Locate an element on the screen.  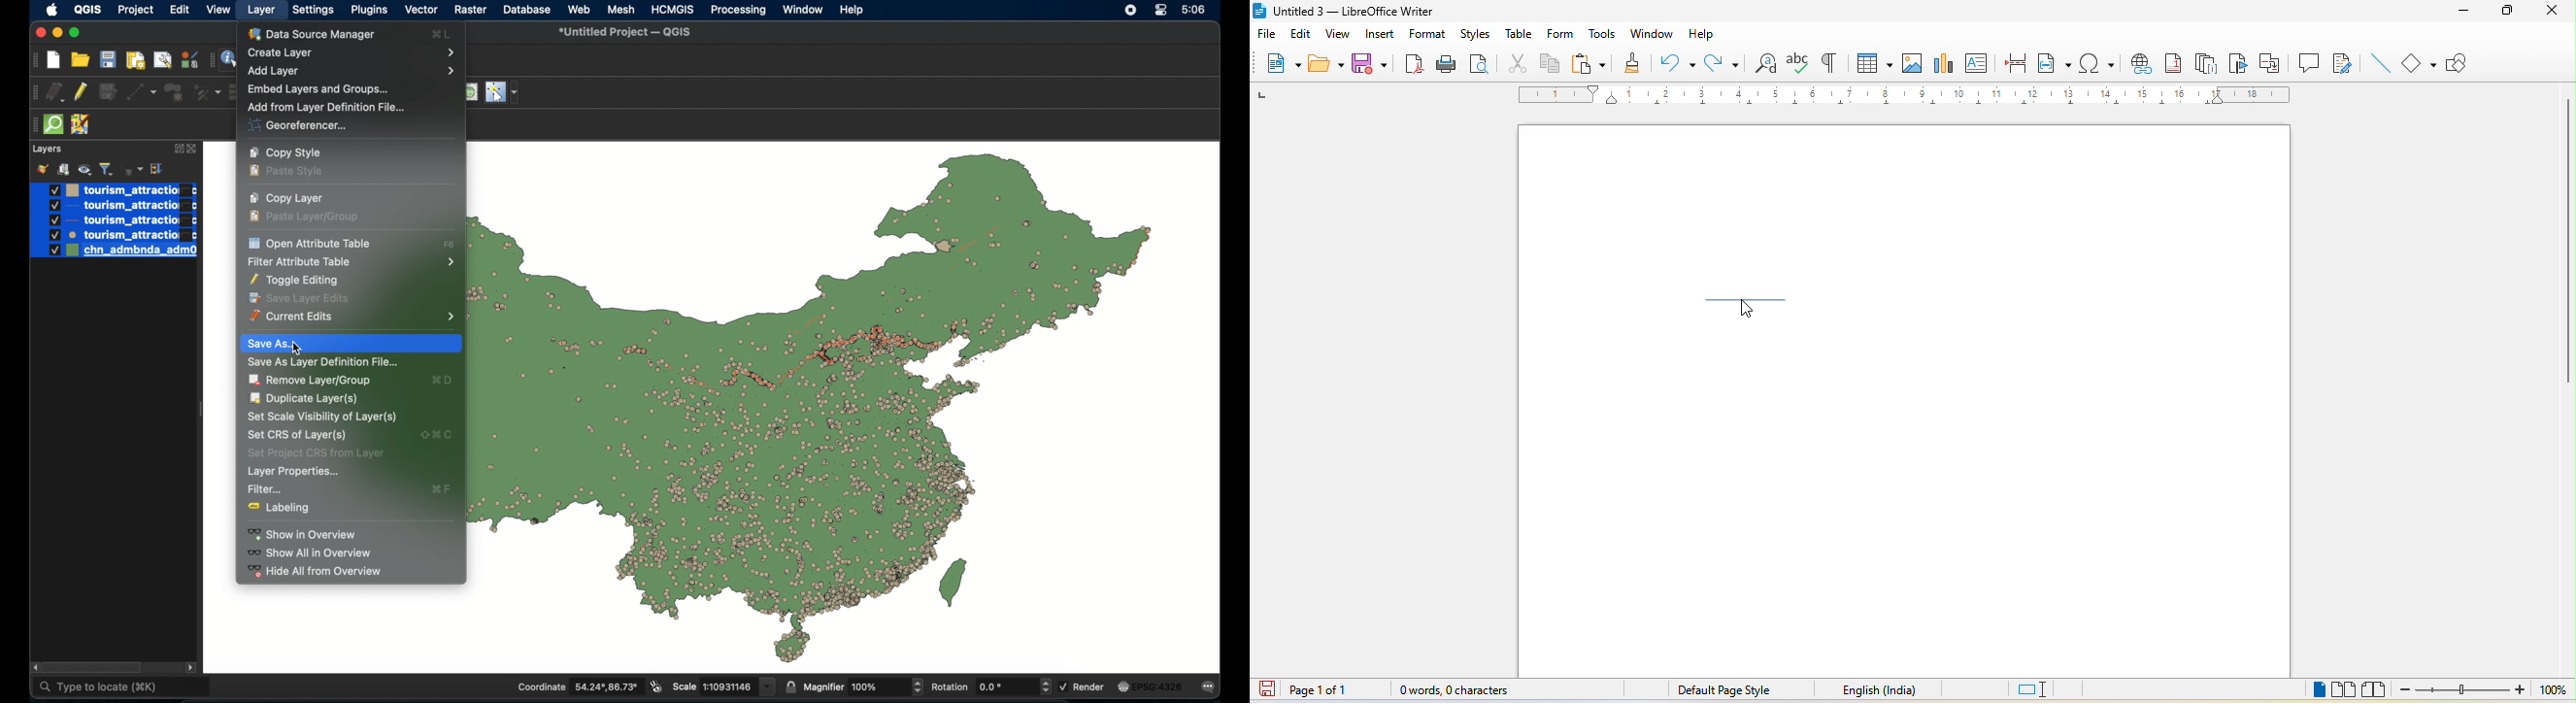
apple icon is located at coordinates (52, 10).